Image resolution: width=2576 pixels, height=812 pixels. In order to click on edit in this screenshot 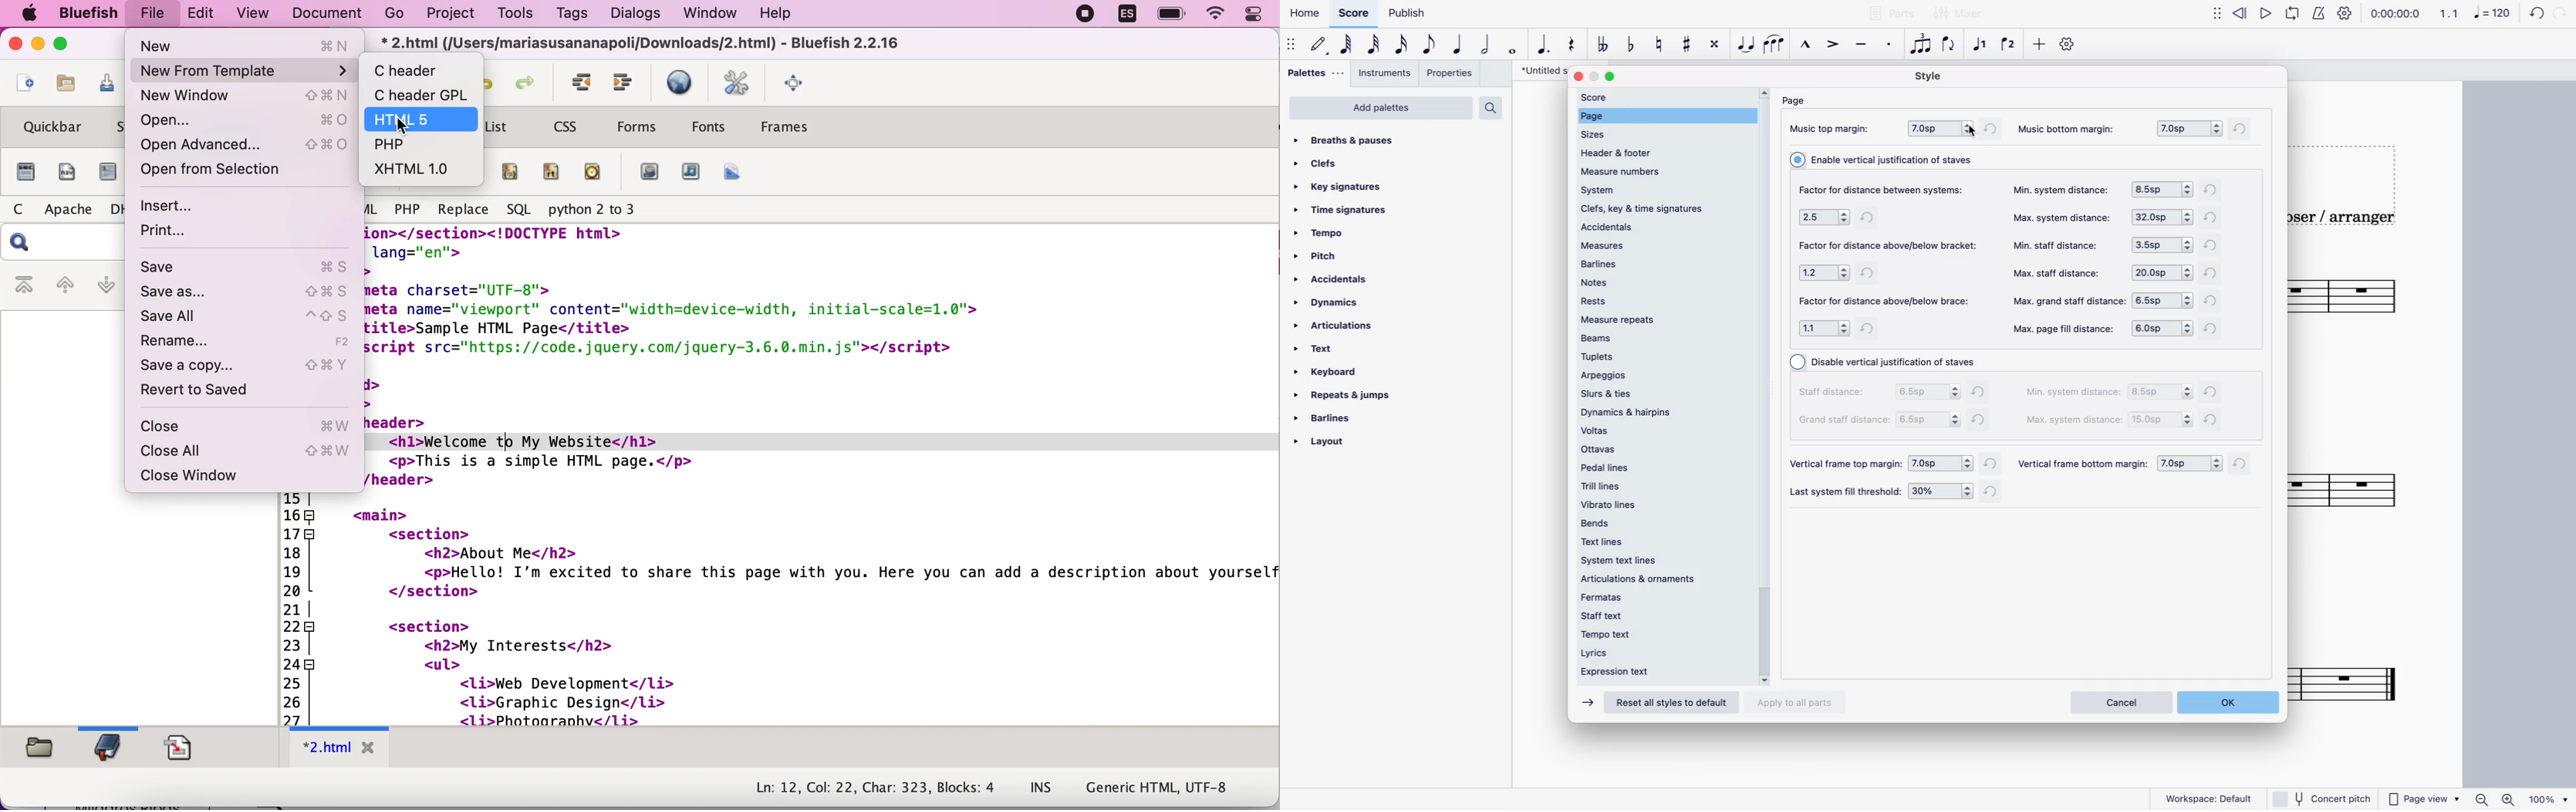, I will do `click(203, 14)`.